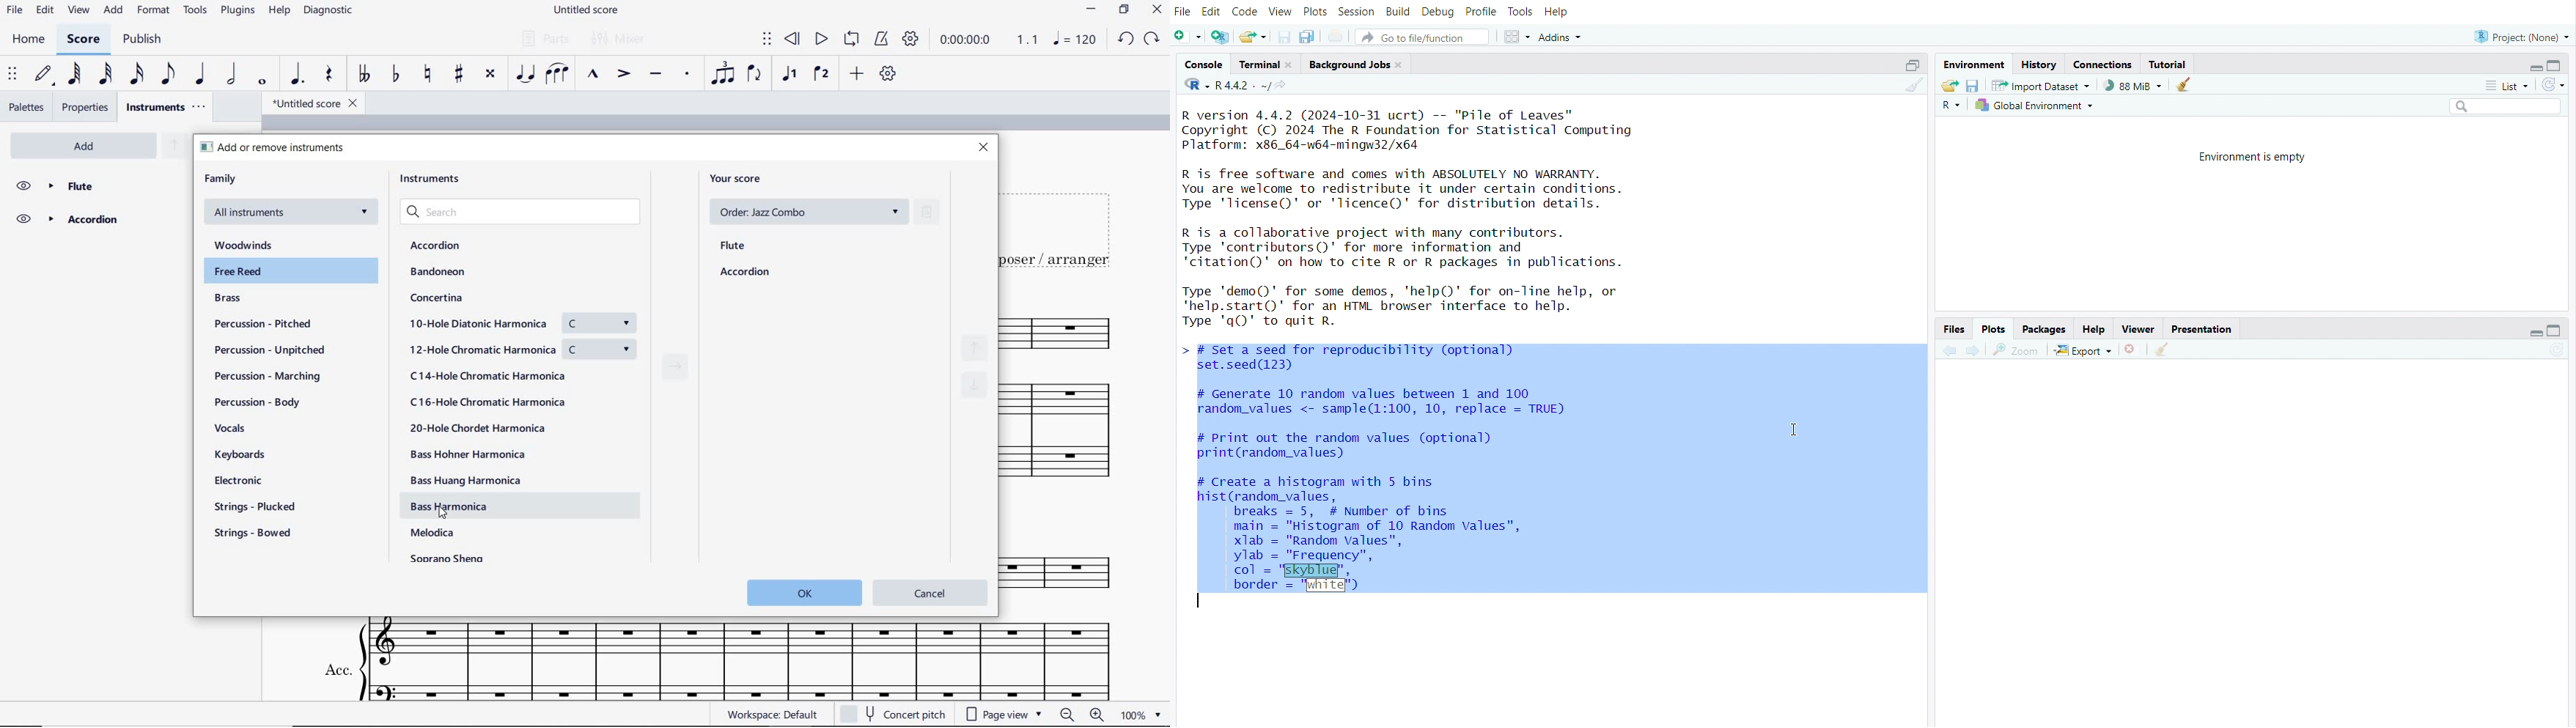 This screenshot has height=728, width=2576. I want to click on viewer, so click(2140, 329).